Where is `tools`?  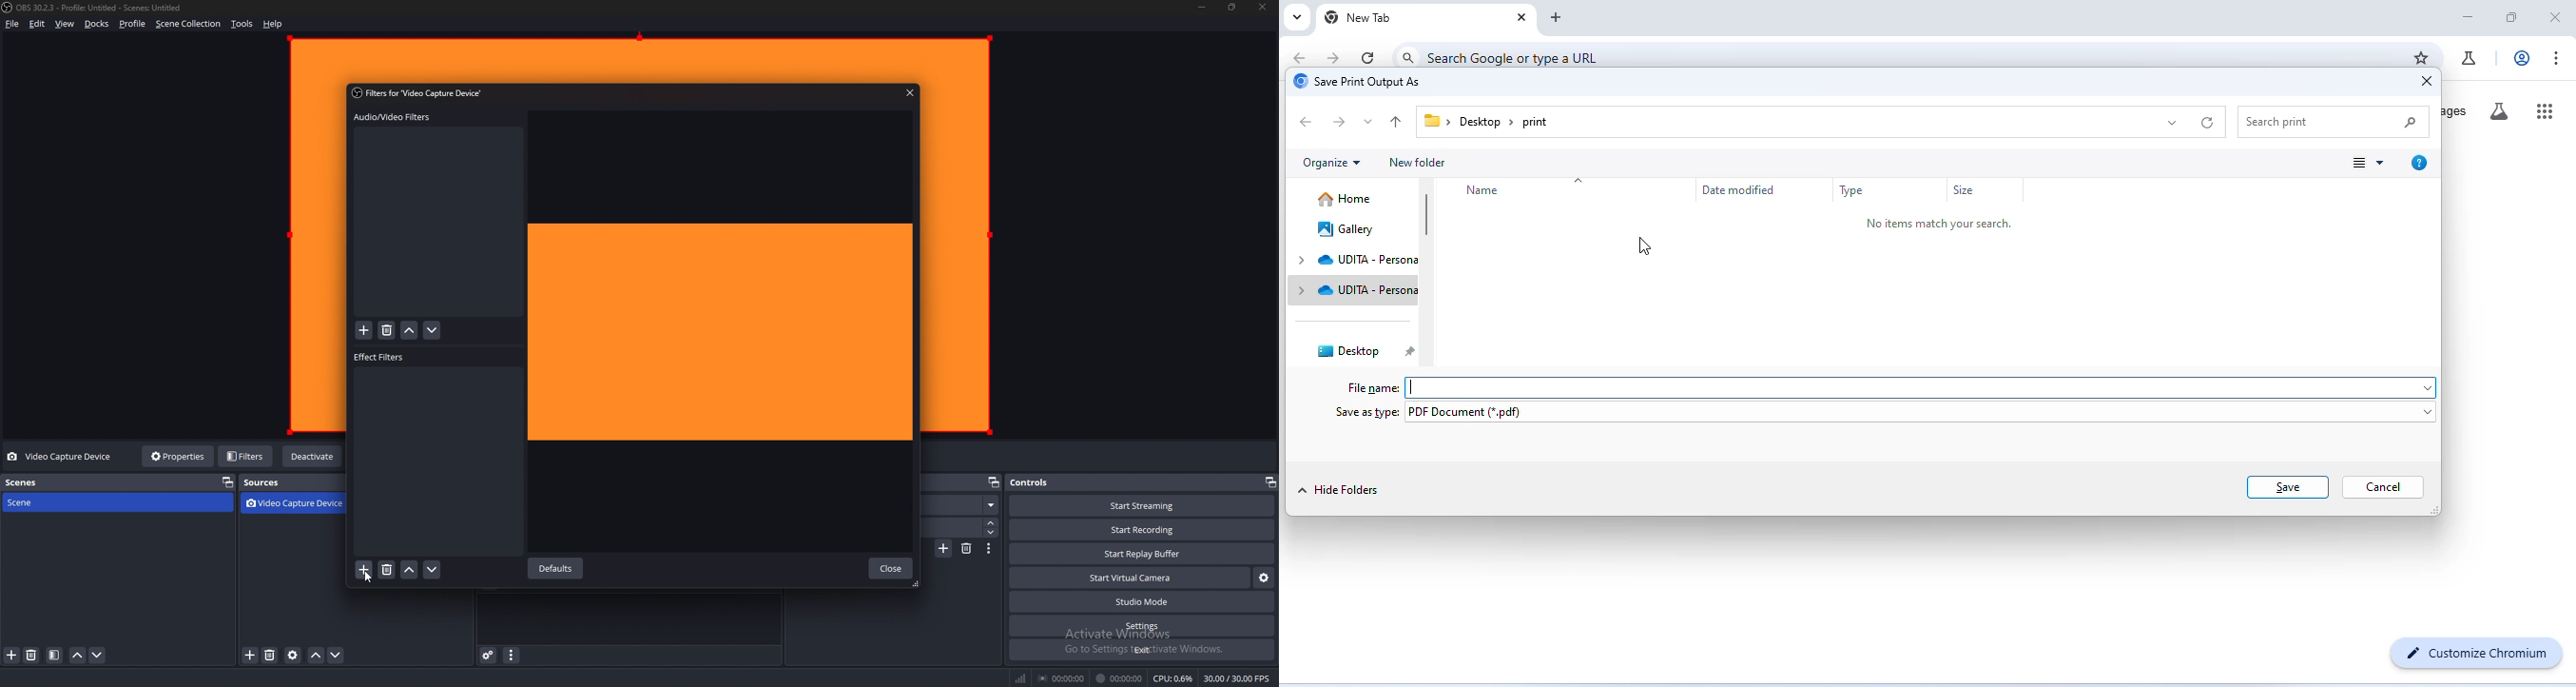
tools is located at coordinates (243, 24).